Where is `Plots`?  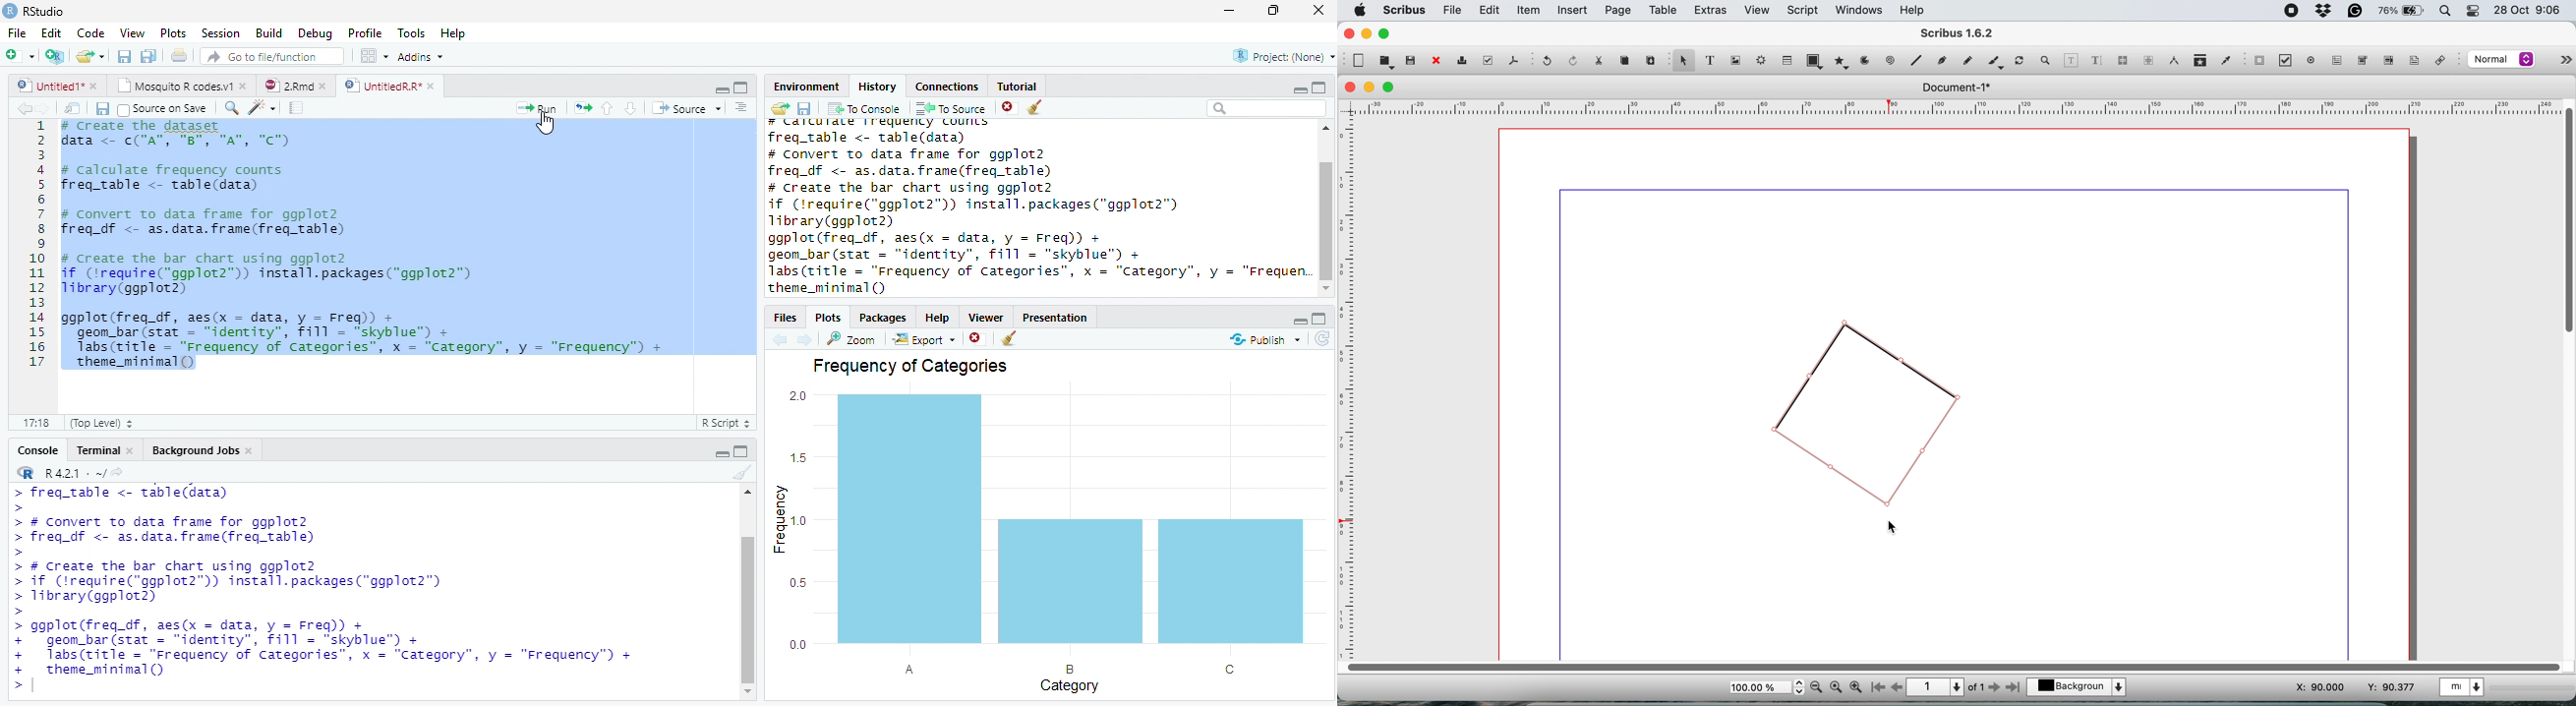
Plots is located at coordinates (828, 317).